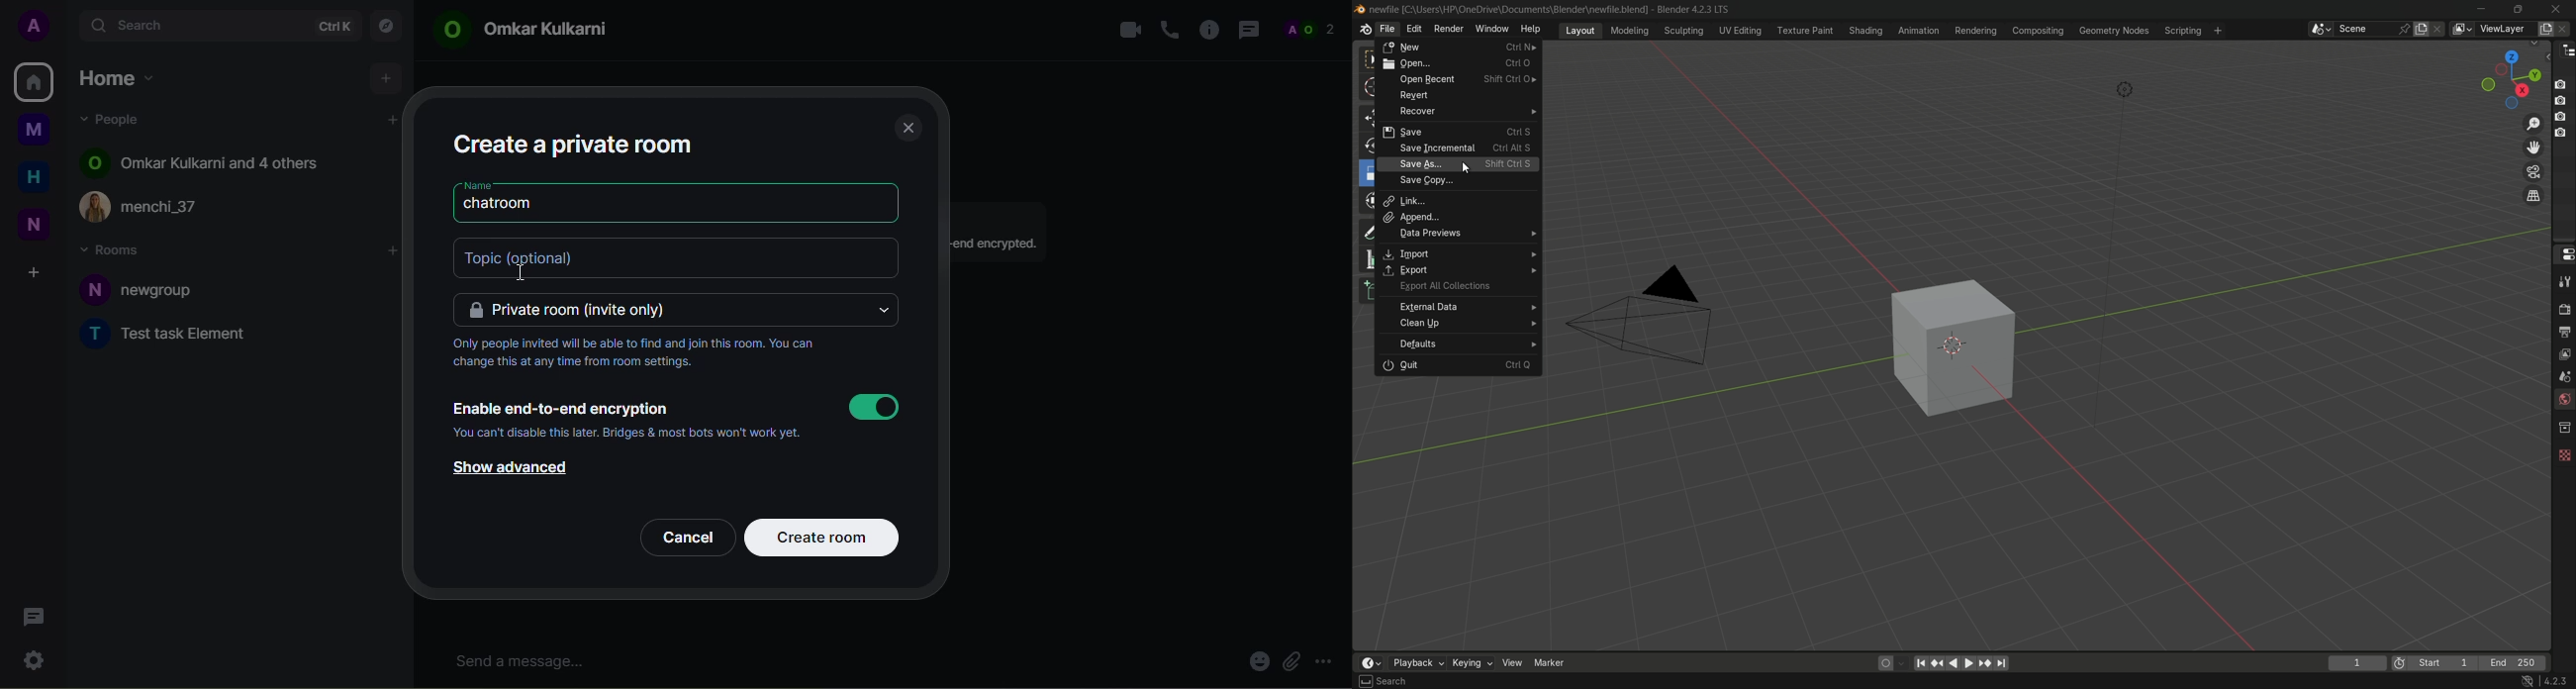 The image size is (2576, 700). Describe the element at coordinates (1458, 216) in the screenshot. I see `append` at that location.